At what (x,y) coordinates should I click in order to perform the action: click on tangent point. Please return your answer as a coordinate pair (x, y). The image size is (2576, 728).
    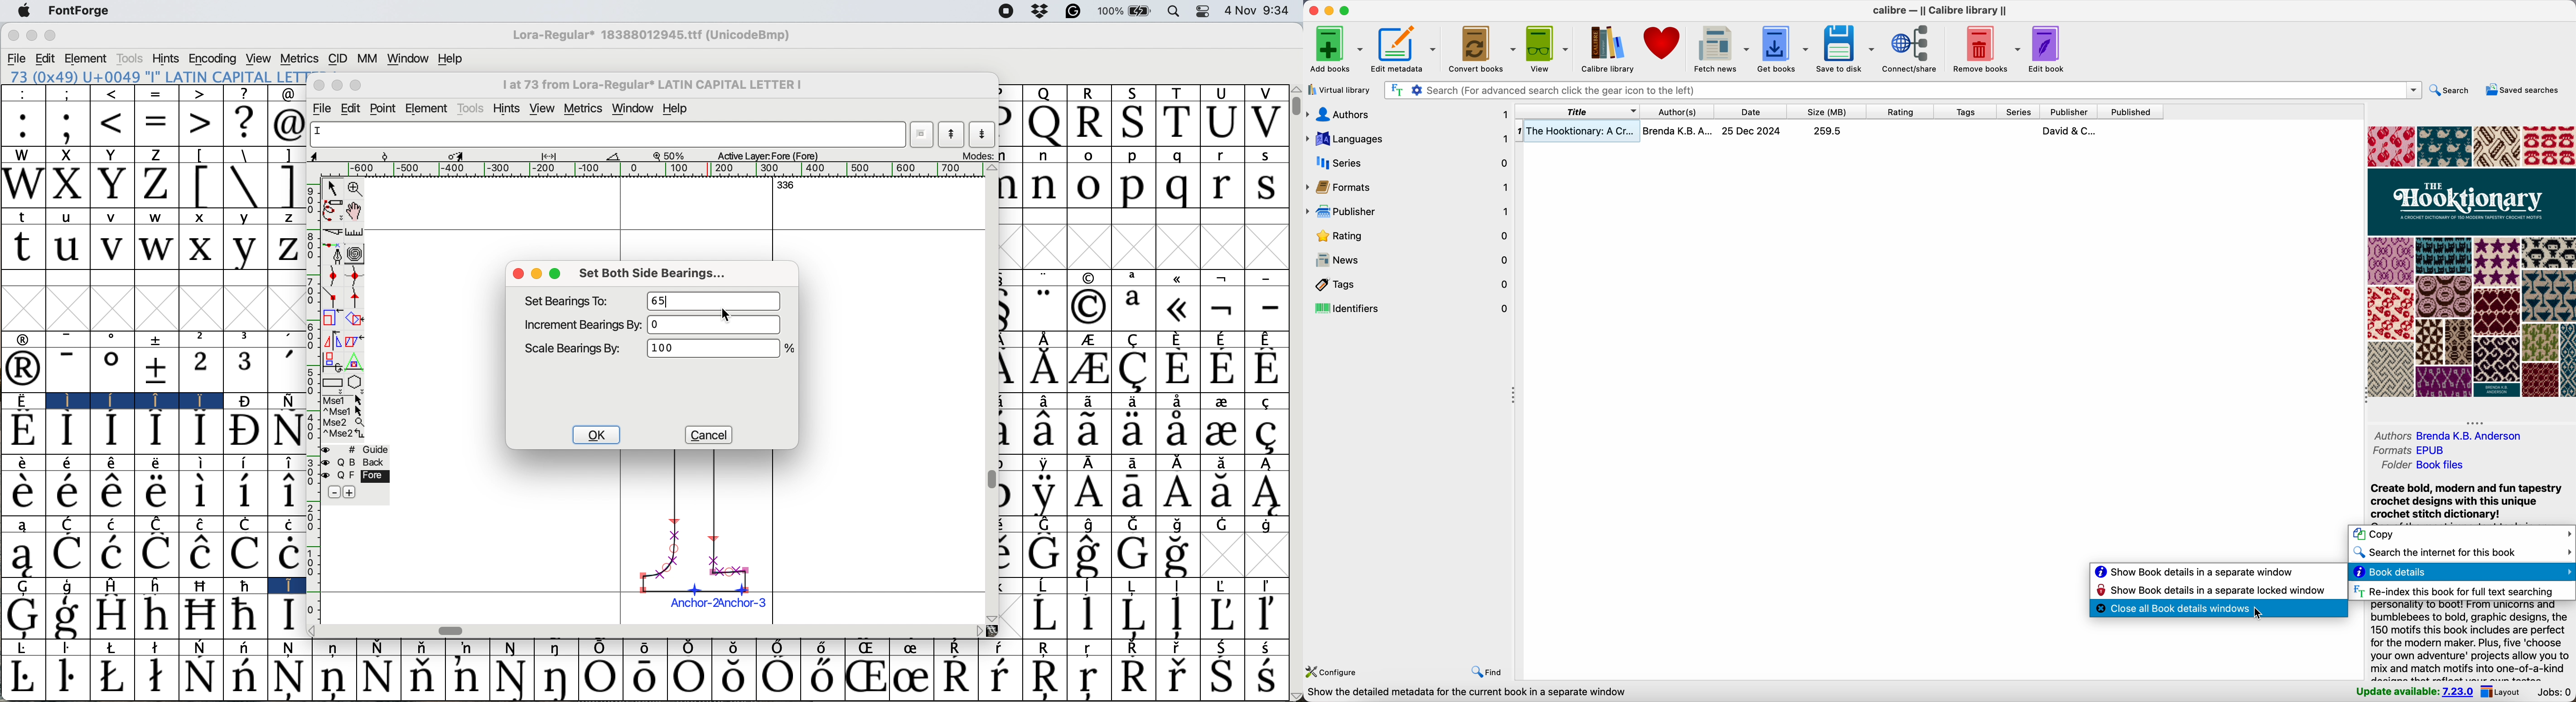
    Looking at the image, I should click on (357, 298).